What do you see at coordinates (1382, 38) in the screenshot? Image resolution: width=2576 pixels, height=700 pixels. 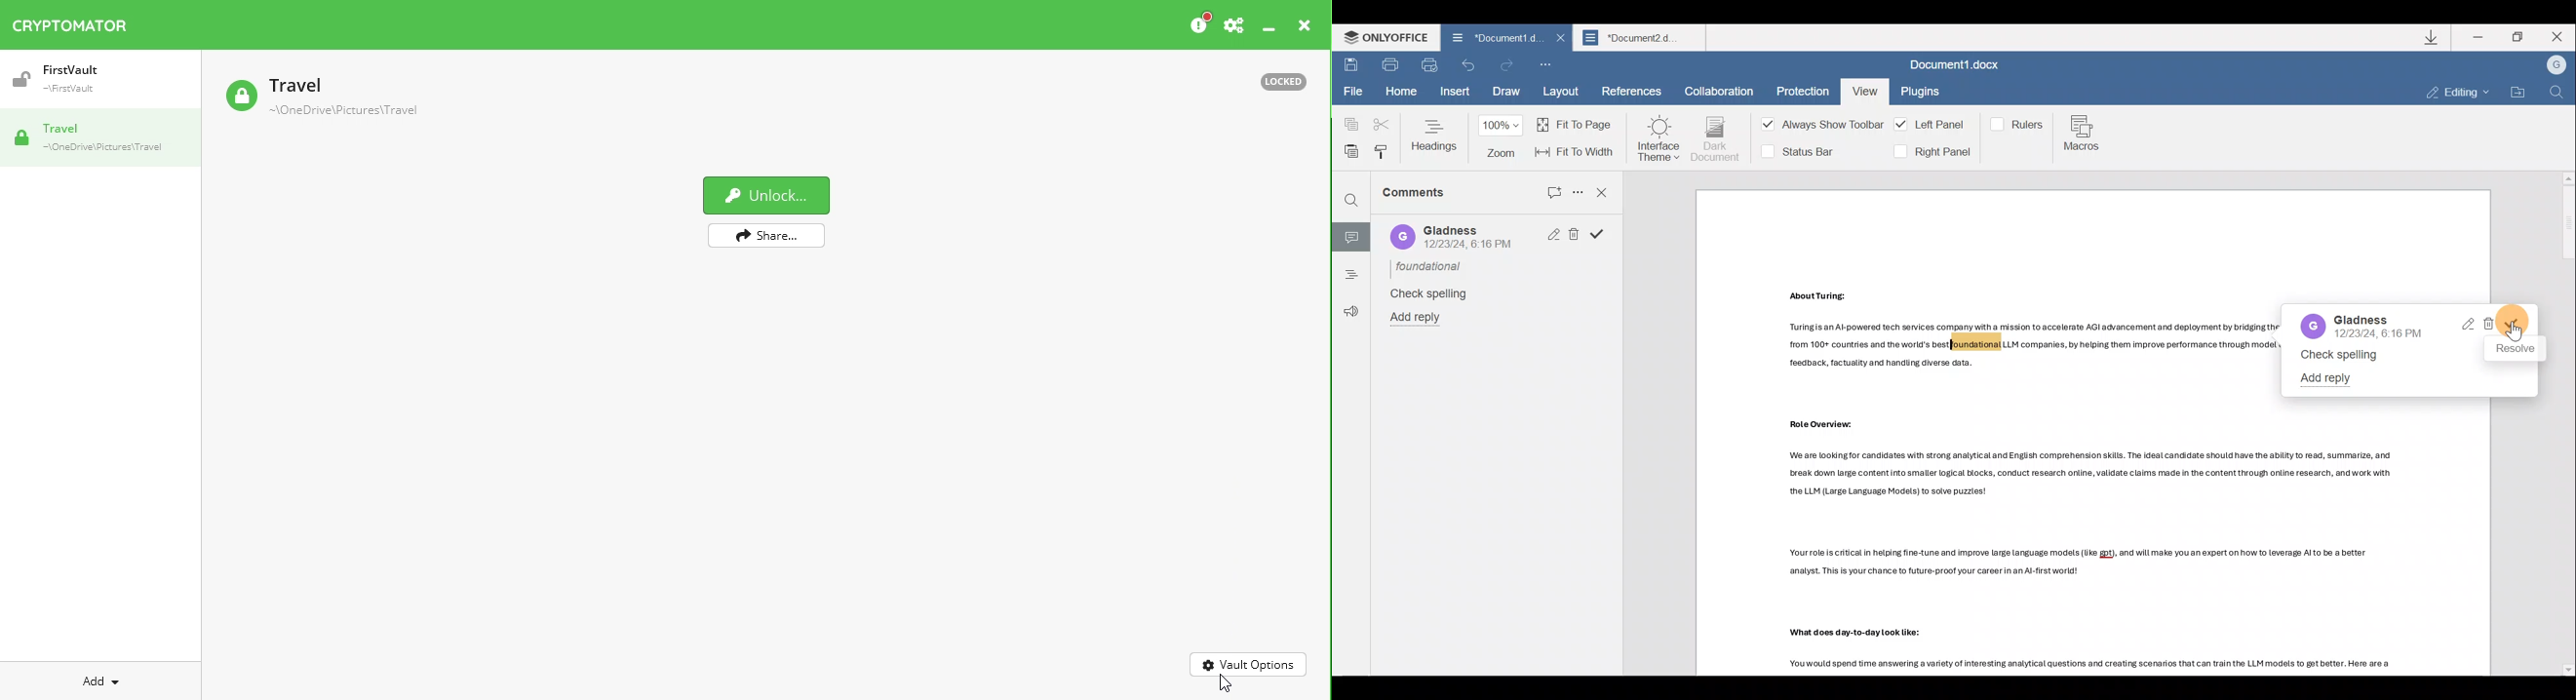 I see `ONLYOFFICE` at bounding box center [1382, 38].